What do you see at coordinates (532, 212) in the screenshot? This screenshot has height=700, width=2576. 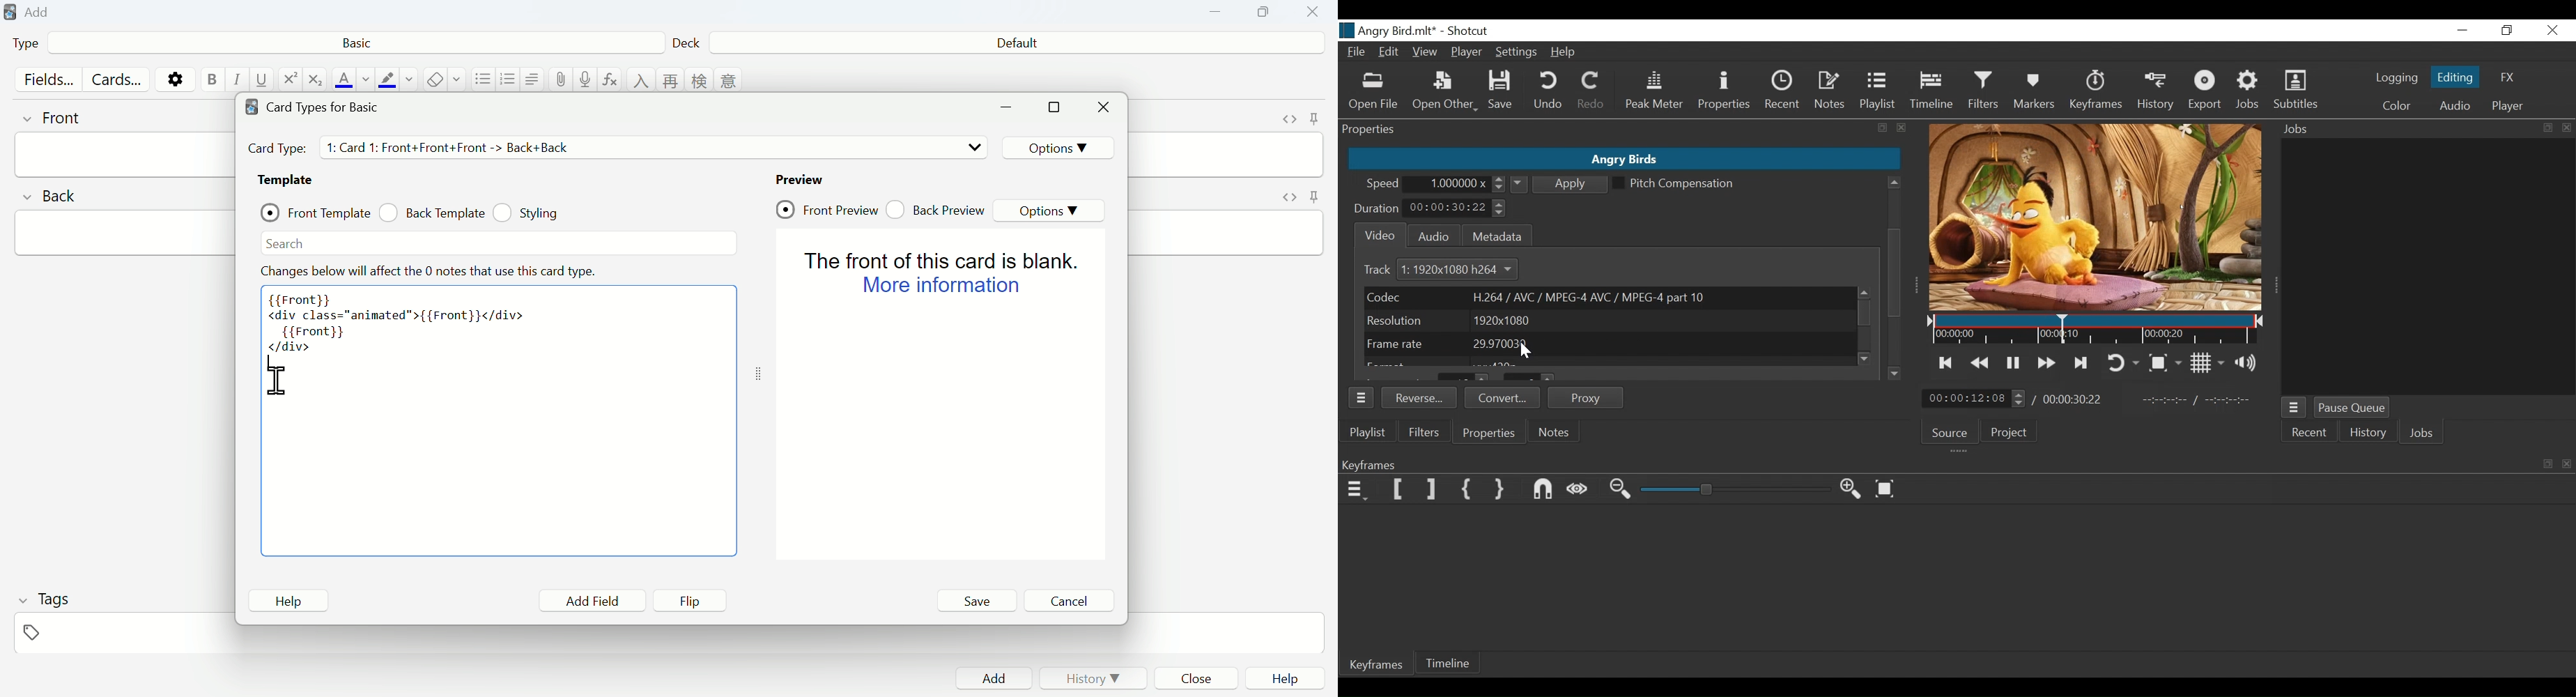 I see `Styling` at bounding box center [532, 212].